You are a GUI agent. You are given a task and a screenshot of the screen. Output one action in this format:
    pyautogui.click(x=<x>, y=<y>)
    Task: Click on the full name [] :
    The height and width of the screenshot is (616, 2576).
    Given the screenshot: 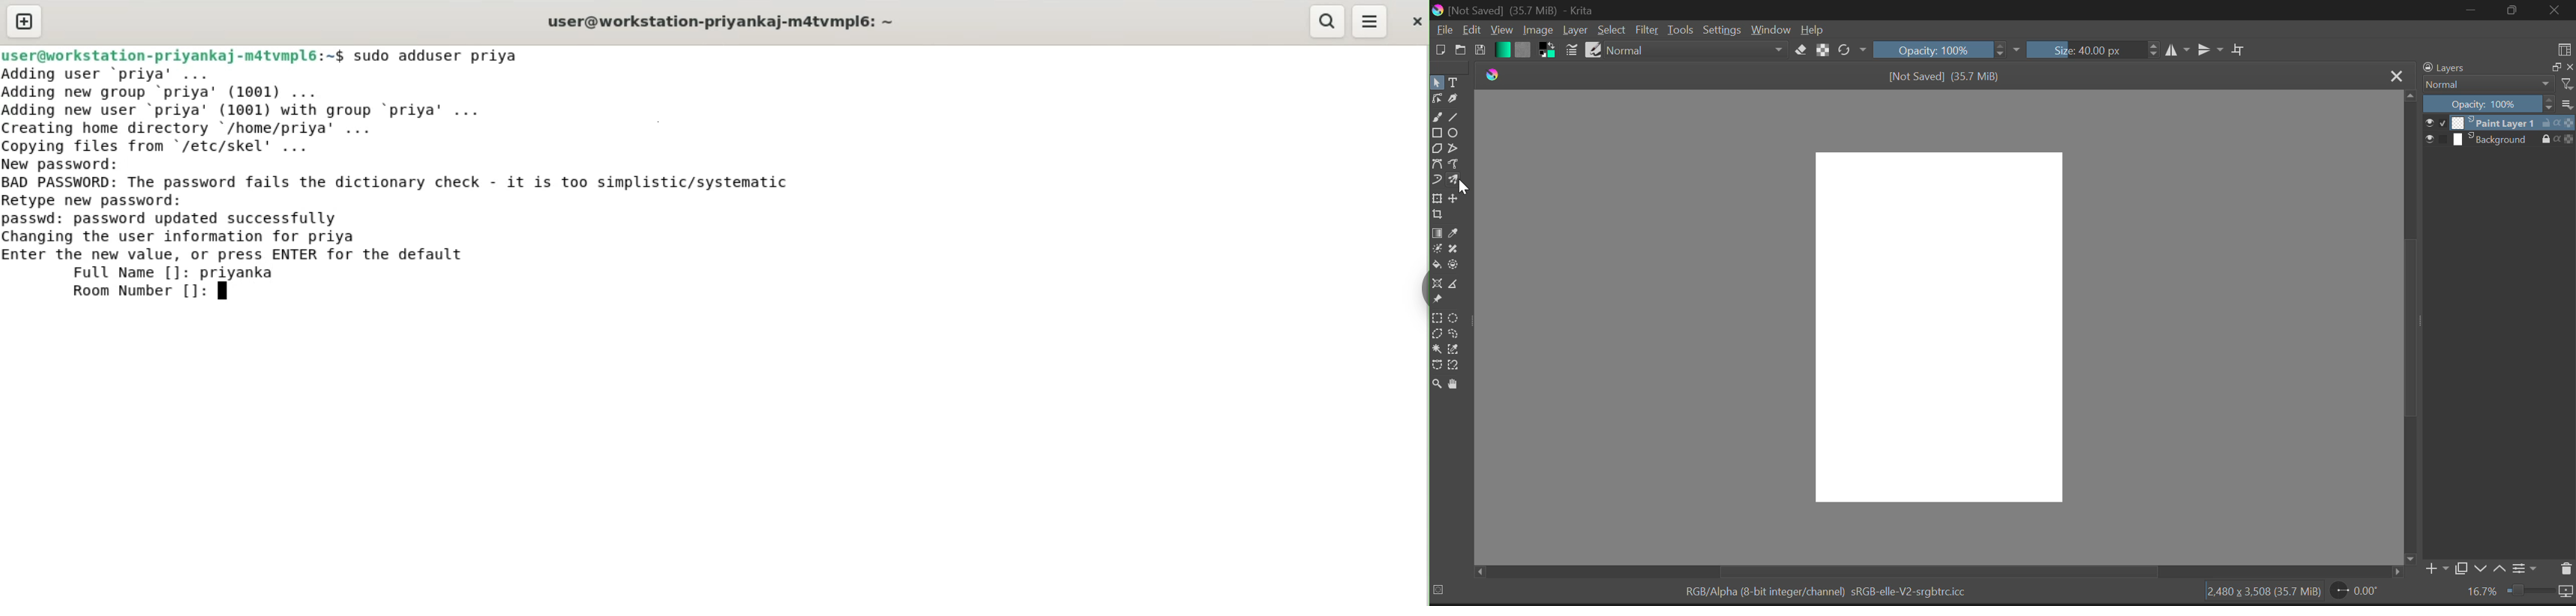 What is the action you would take?
    pyautogui.click(x=99, y=272)
    